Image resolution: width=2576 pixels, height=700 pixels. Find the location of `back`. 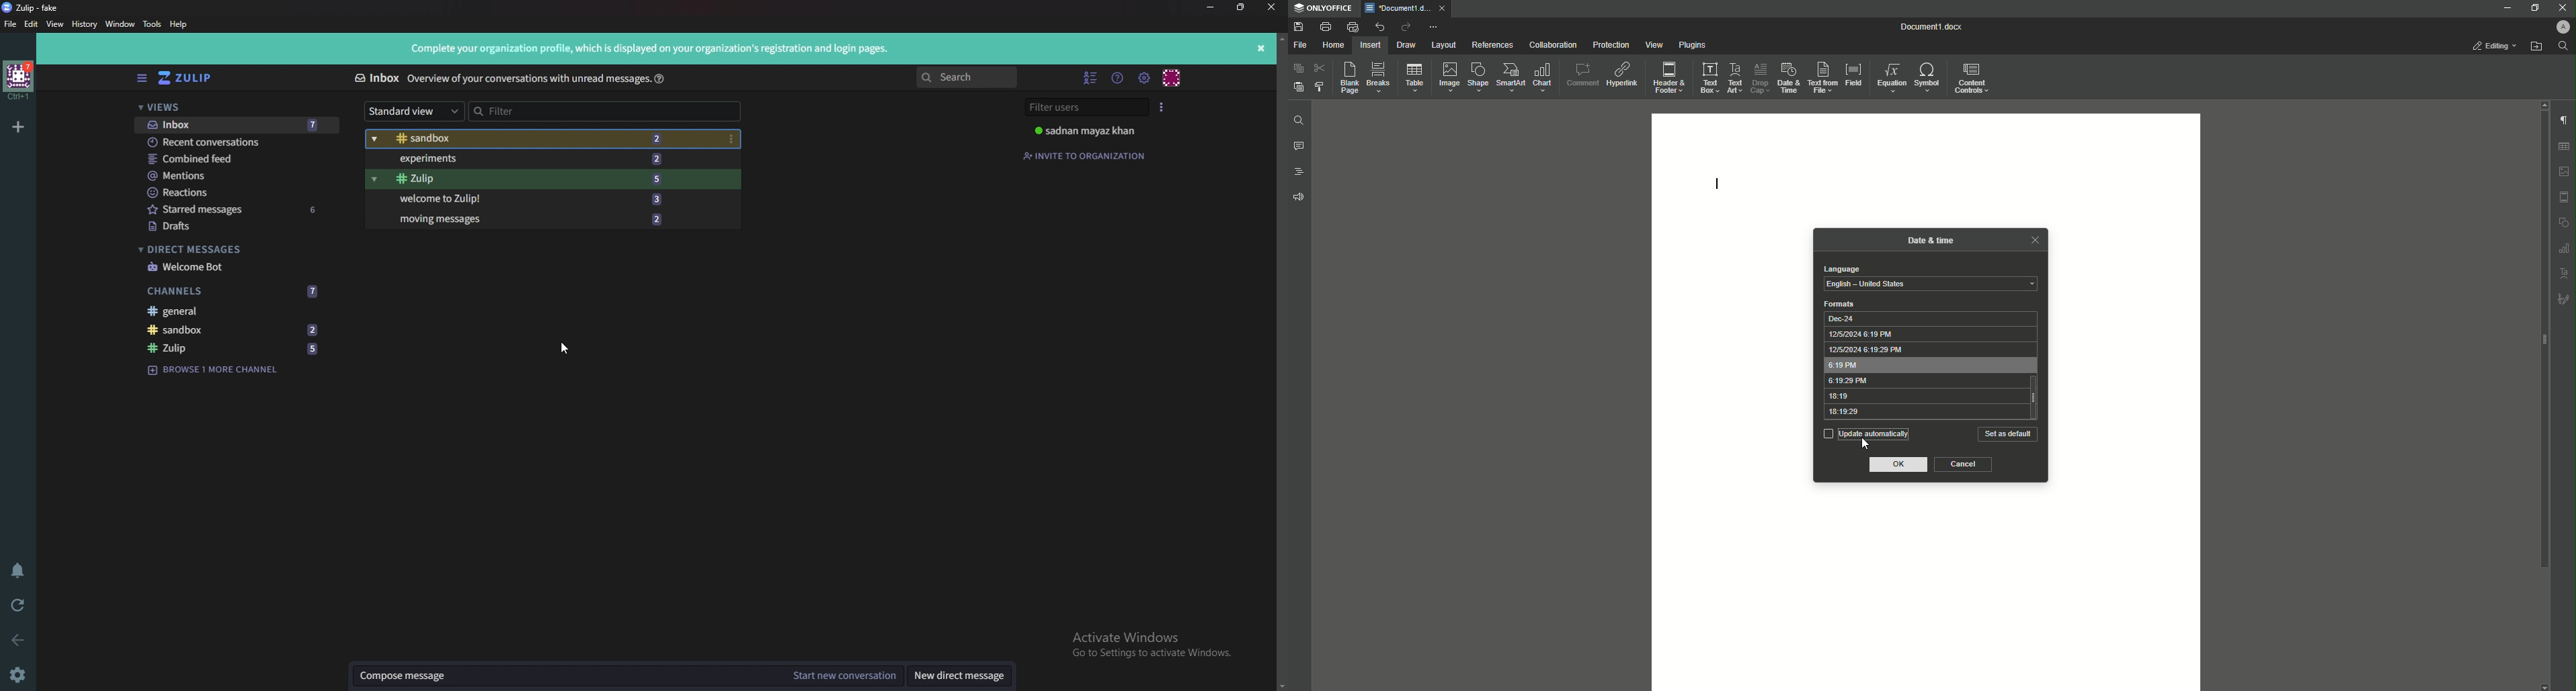

back is located at coordinates (20, 641).